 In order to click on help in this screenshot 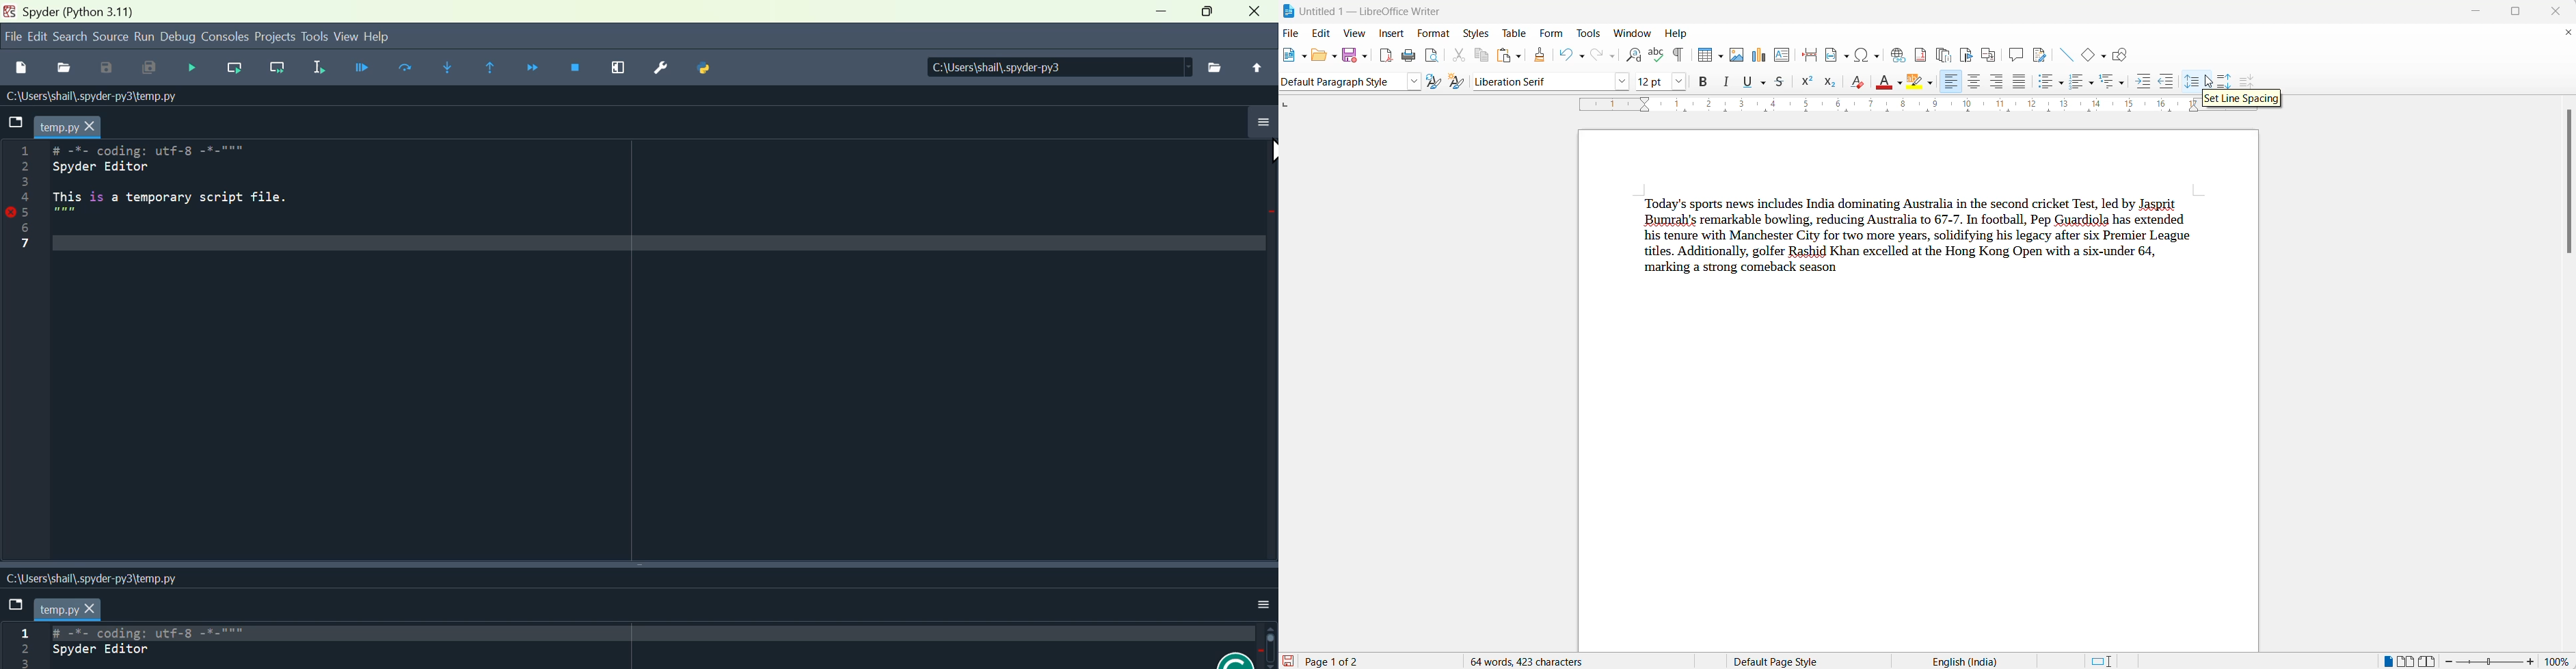, I will do `click(384, 36)`.